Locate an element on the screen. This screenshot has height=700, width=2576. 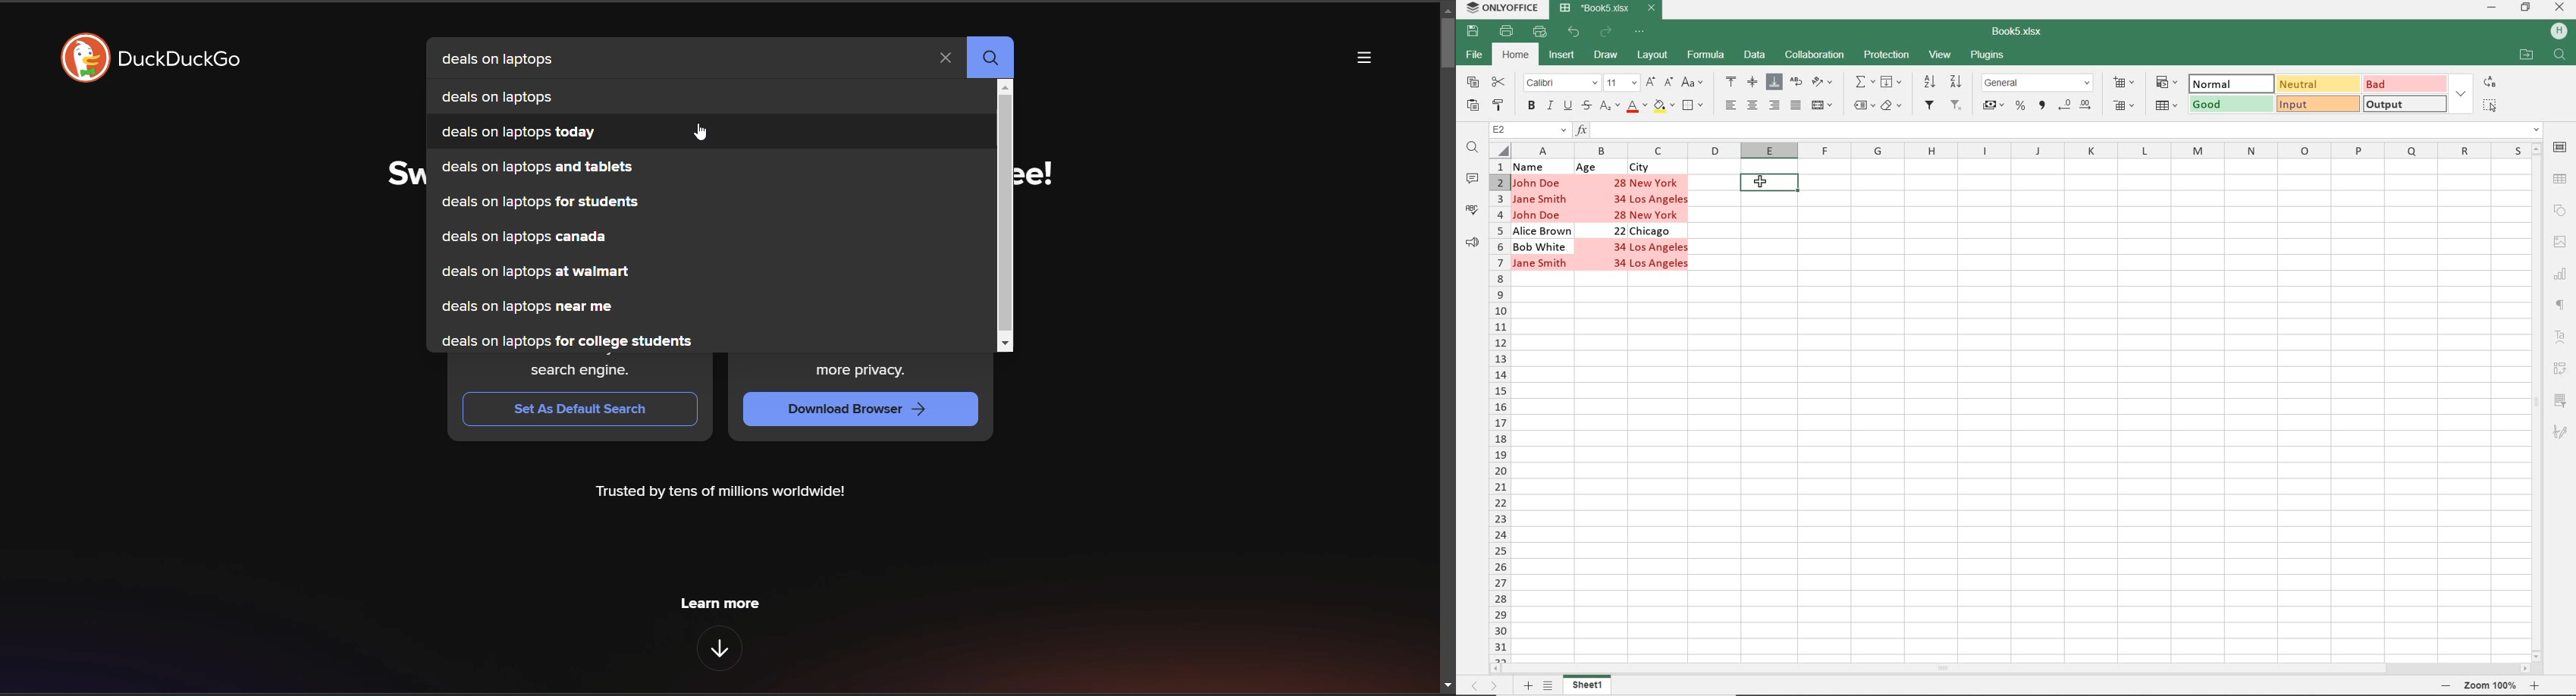
deals on laptops today is located at coordinates (521, 133).